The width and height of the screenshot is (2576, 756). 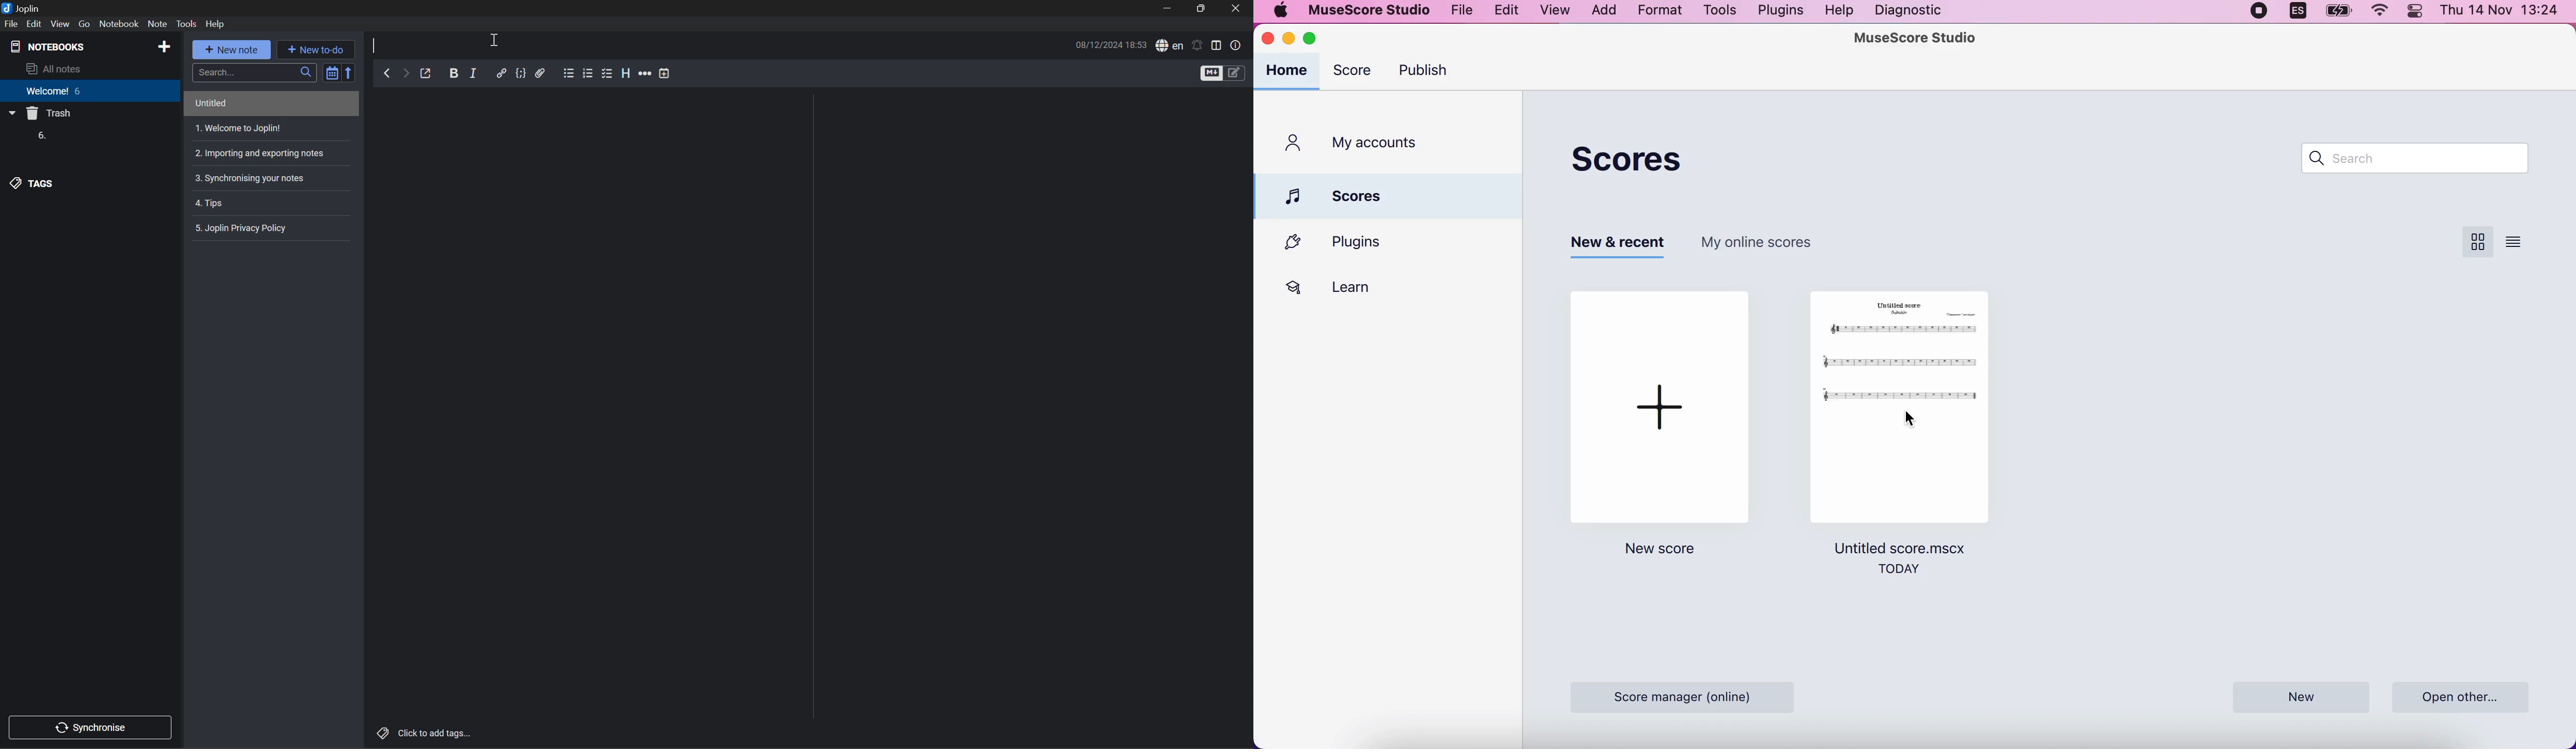 What do you see at coordinates (55, 94) in the screenshot?
I see `Welcome 6` at bounding box center [55, 94].